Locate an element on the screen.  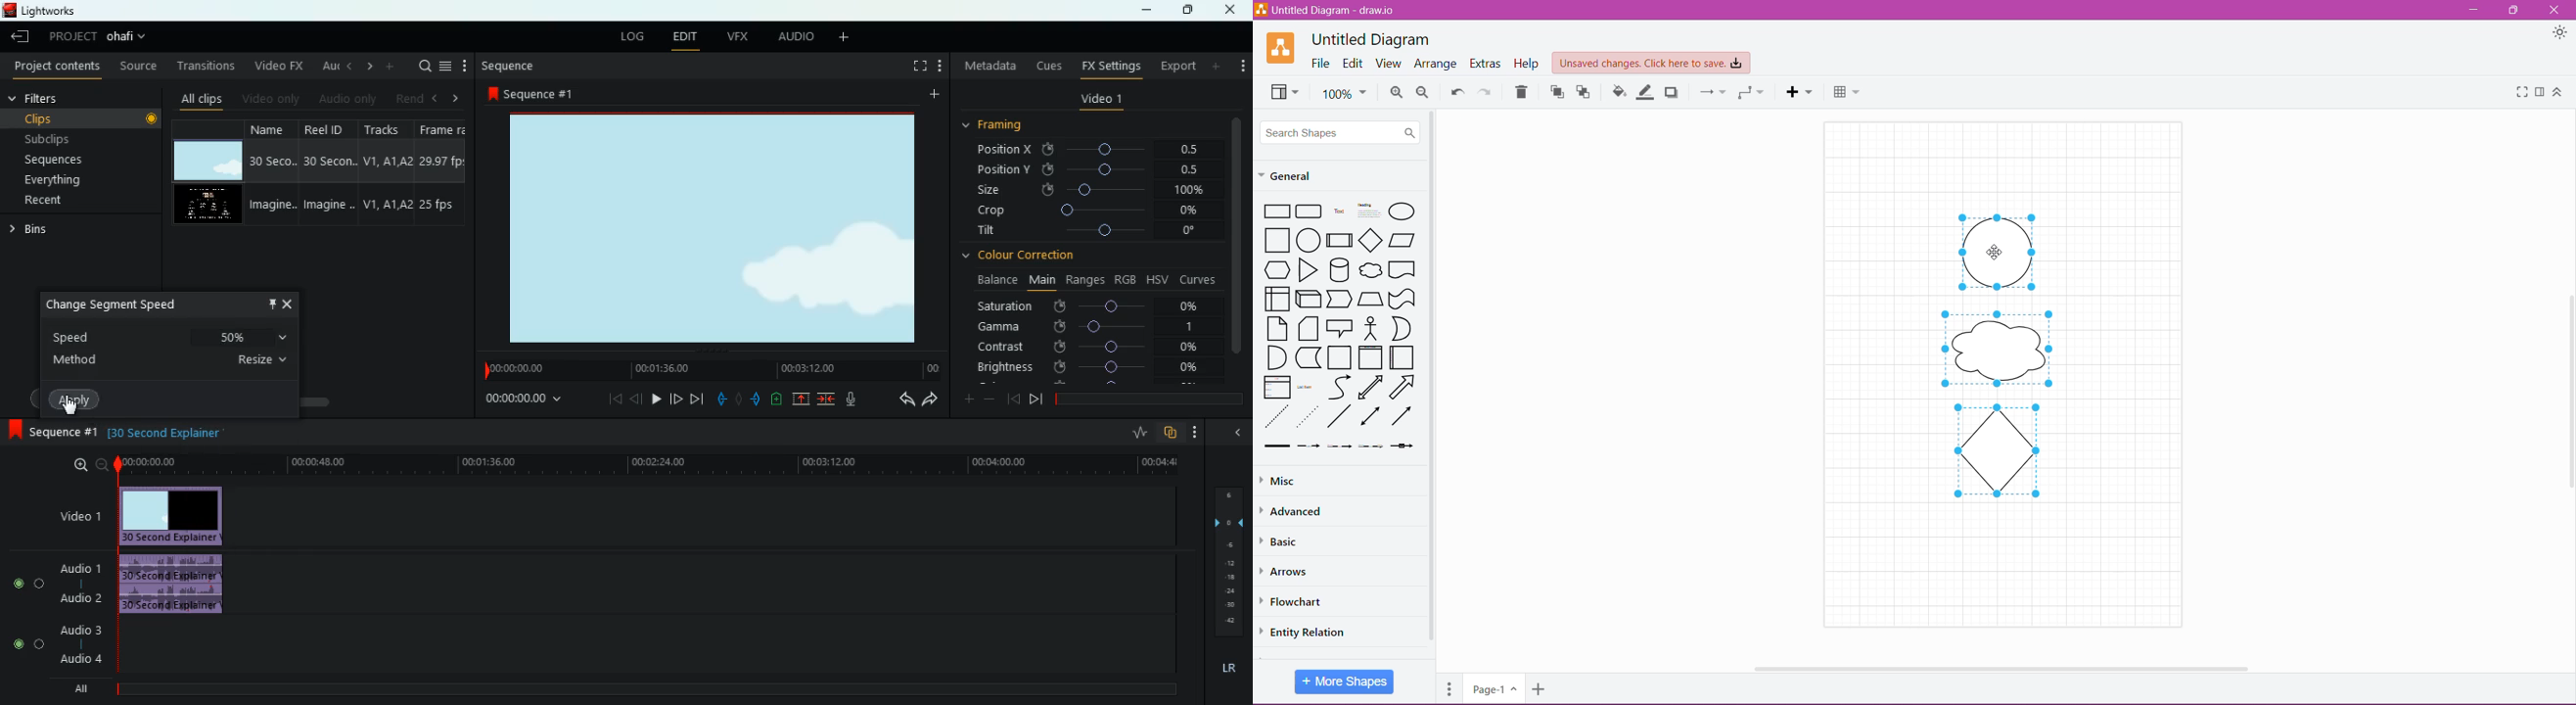
position x is located at coordinates (1092, 149).